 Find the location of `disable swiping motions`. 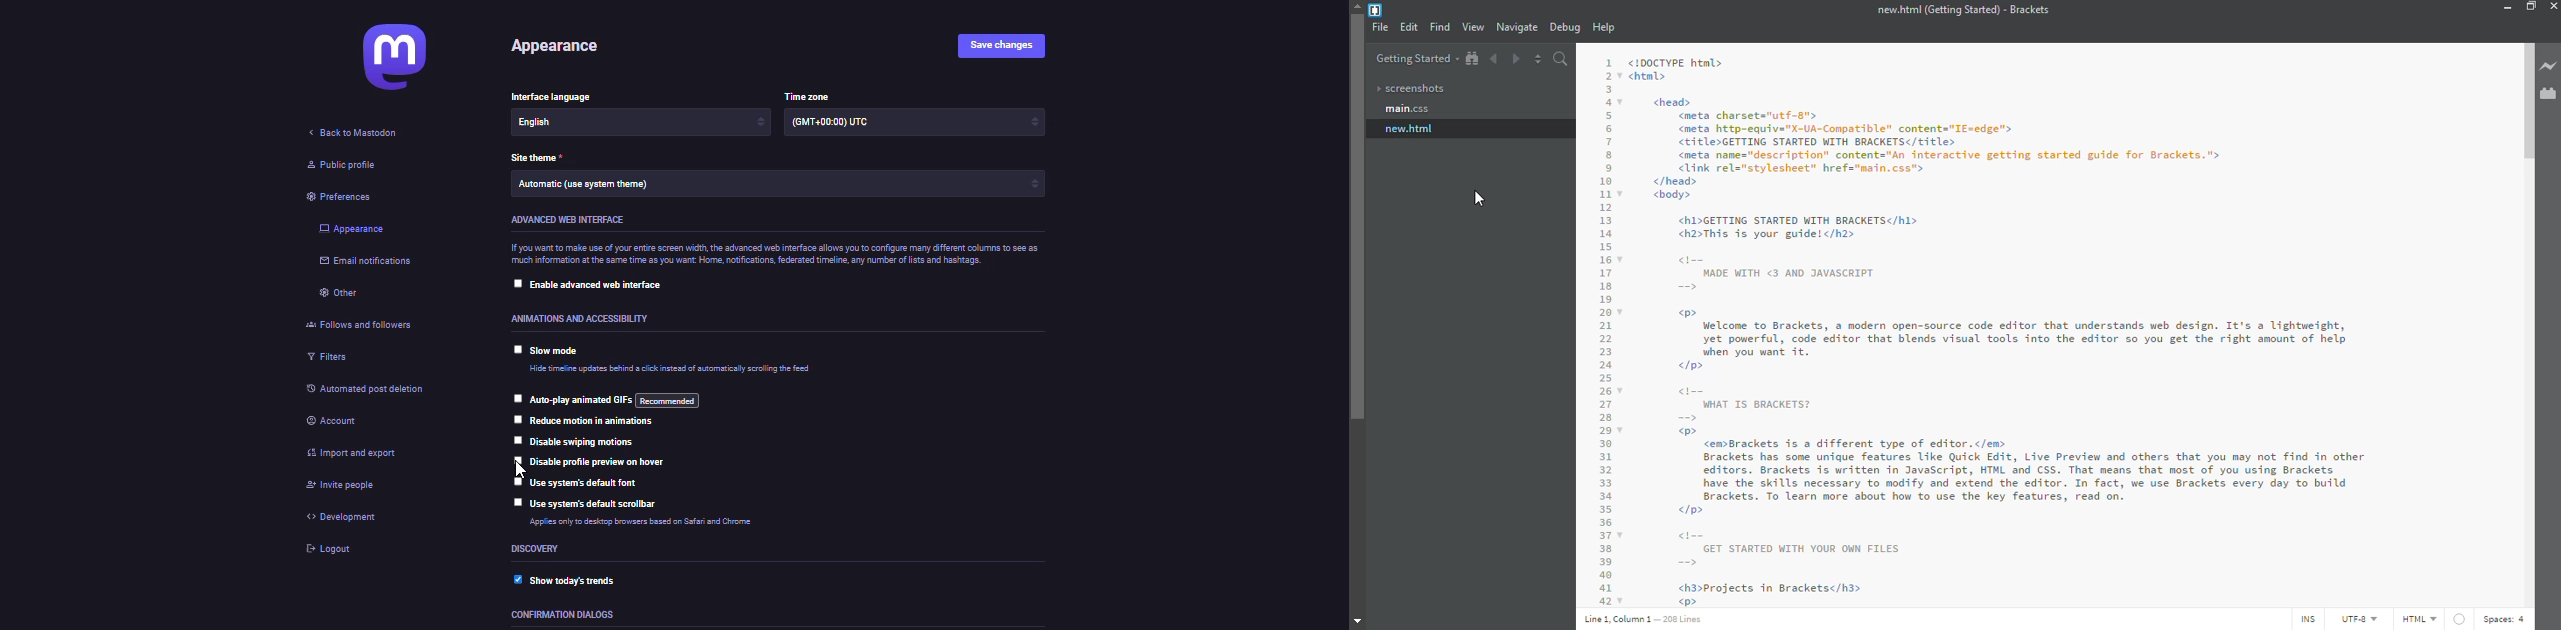

disable swiping motions is located at coordinates (587, 443).